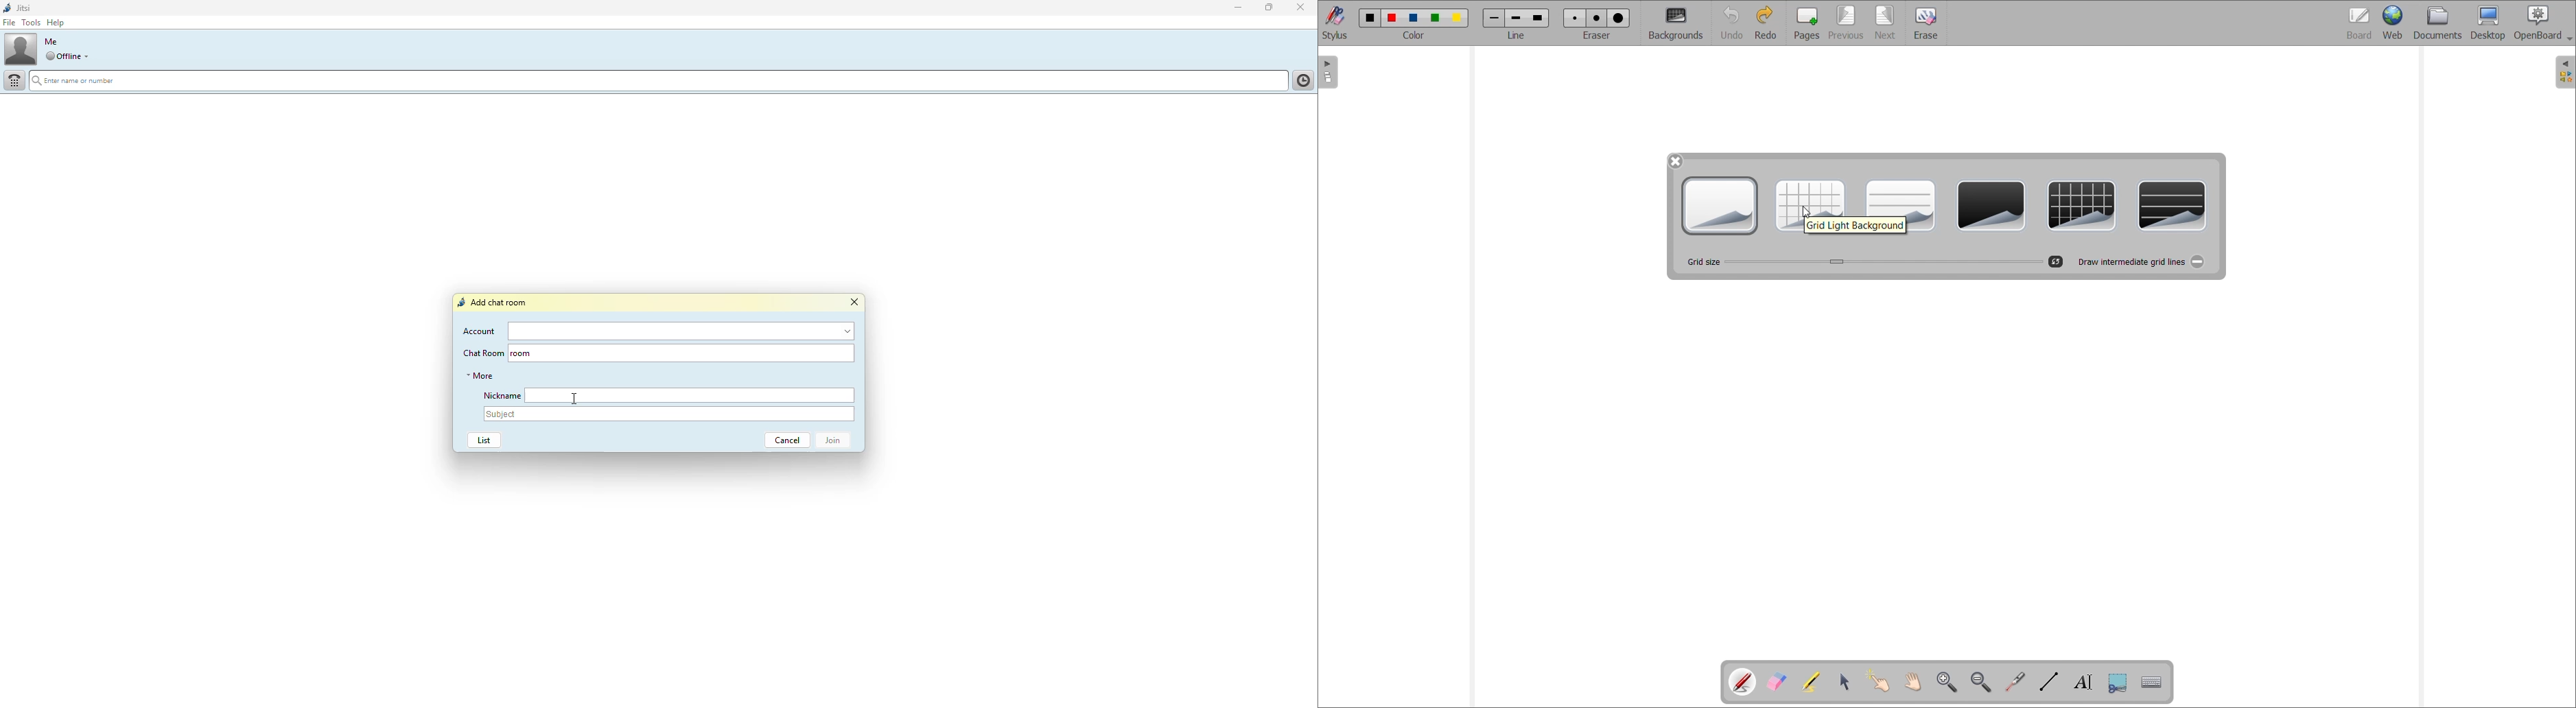 Image resolution: width=2576 pixels, height=728 pixels. What do you see at coordinates (26, 8) in the screenshot?
I see `jitsi` at bounding box center [26, 8].